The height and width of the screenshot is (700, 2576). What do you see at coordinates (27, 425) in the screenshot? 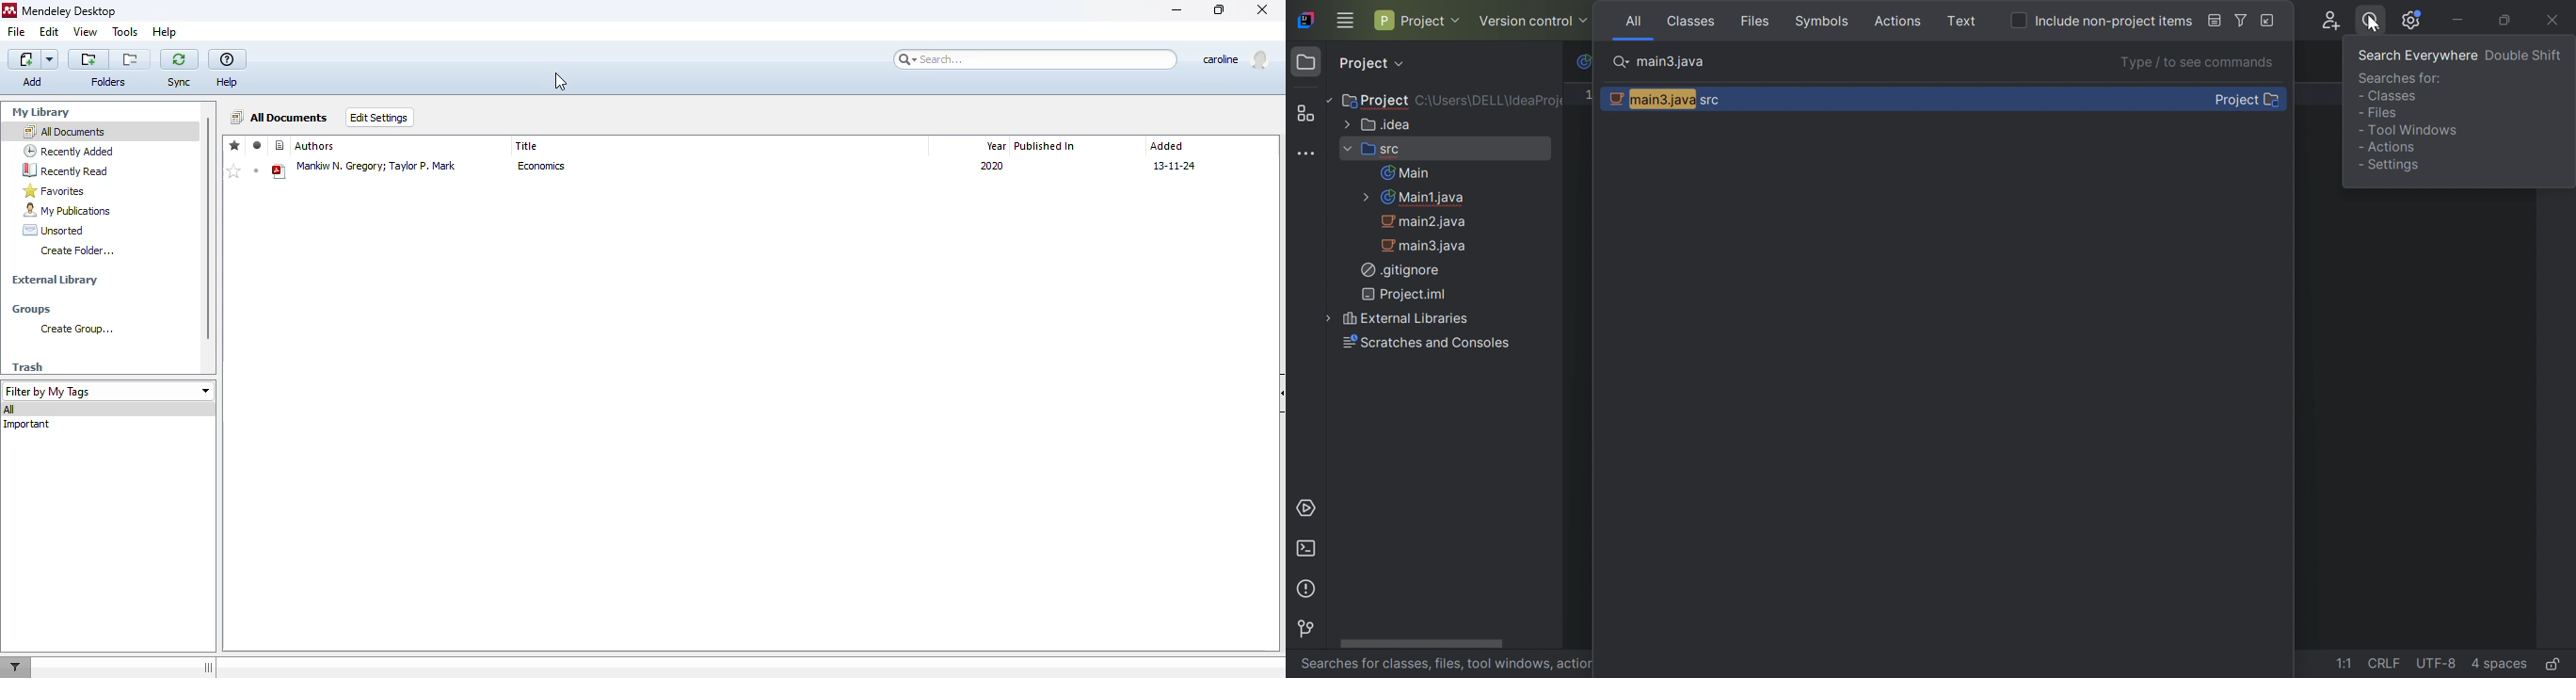
I see `important` at bounding box center [27, 425].